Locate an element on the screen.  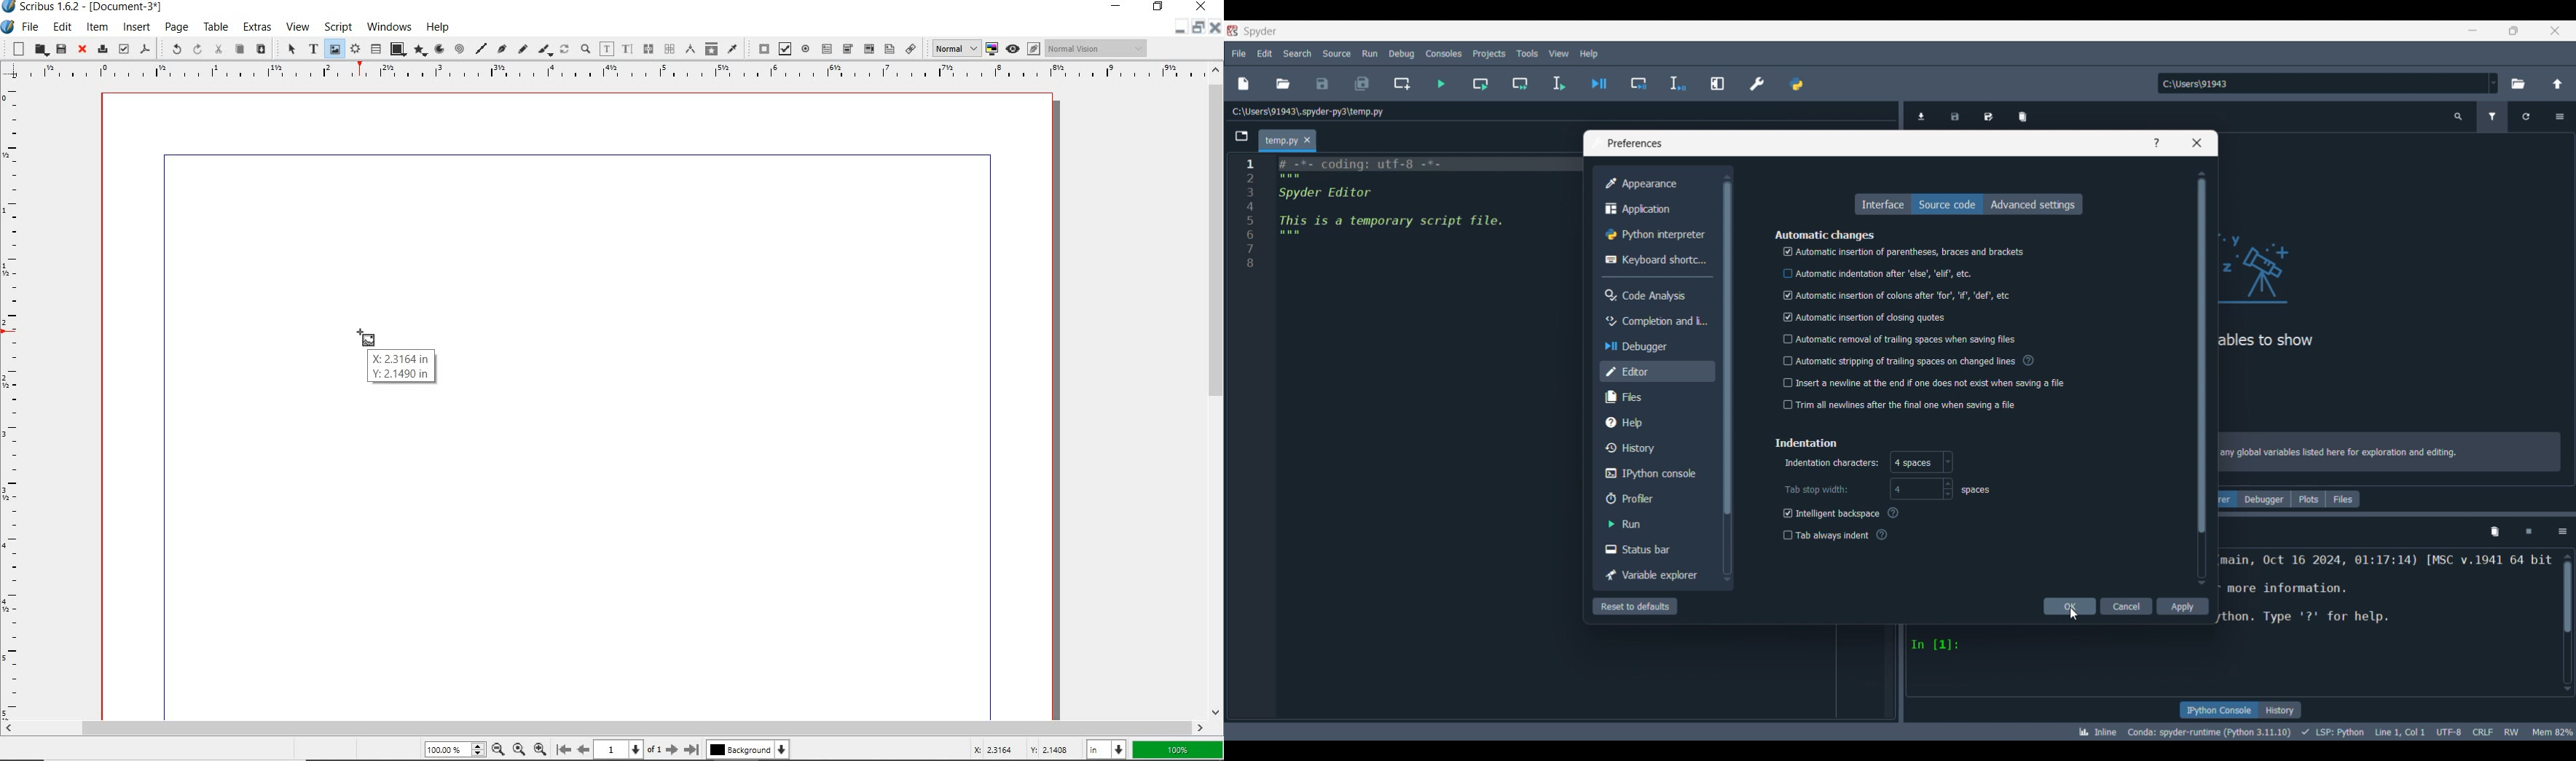
Advanced settings is located at coordinates (2033, 204).